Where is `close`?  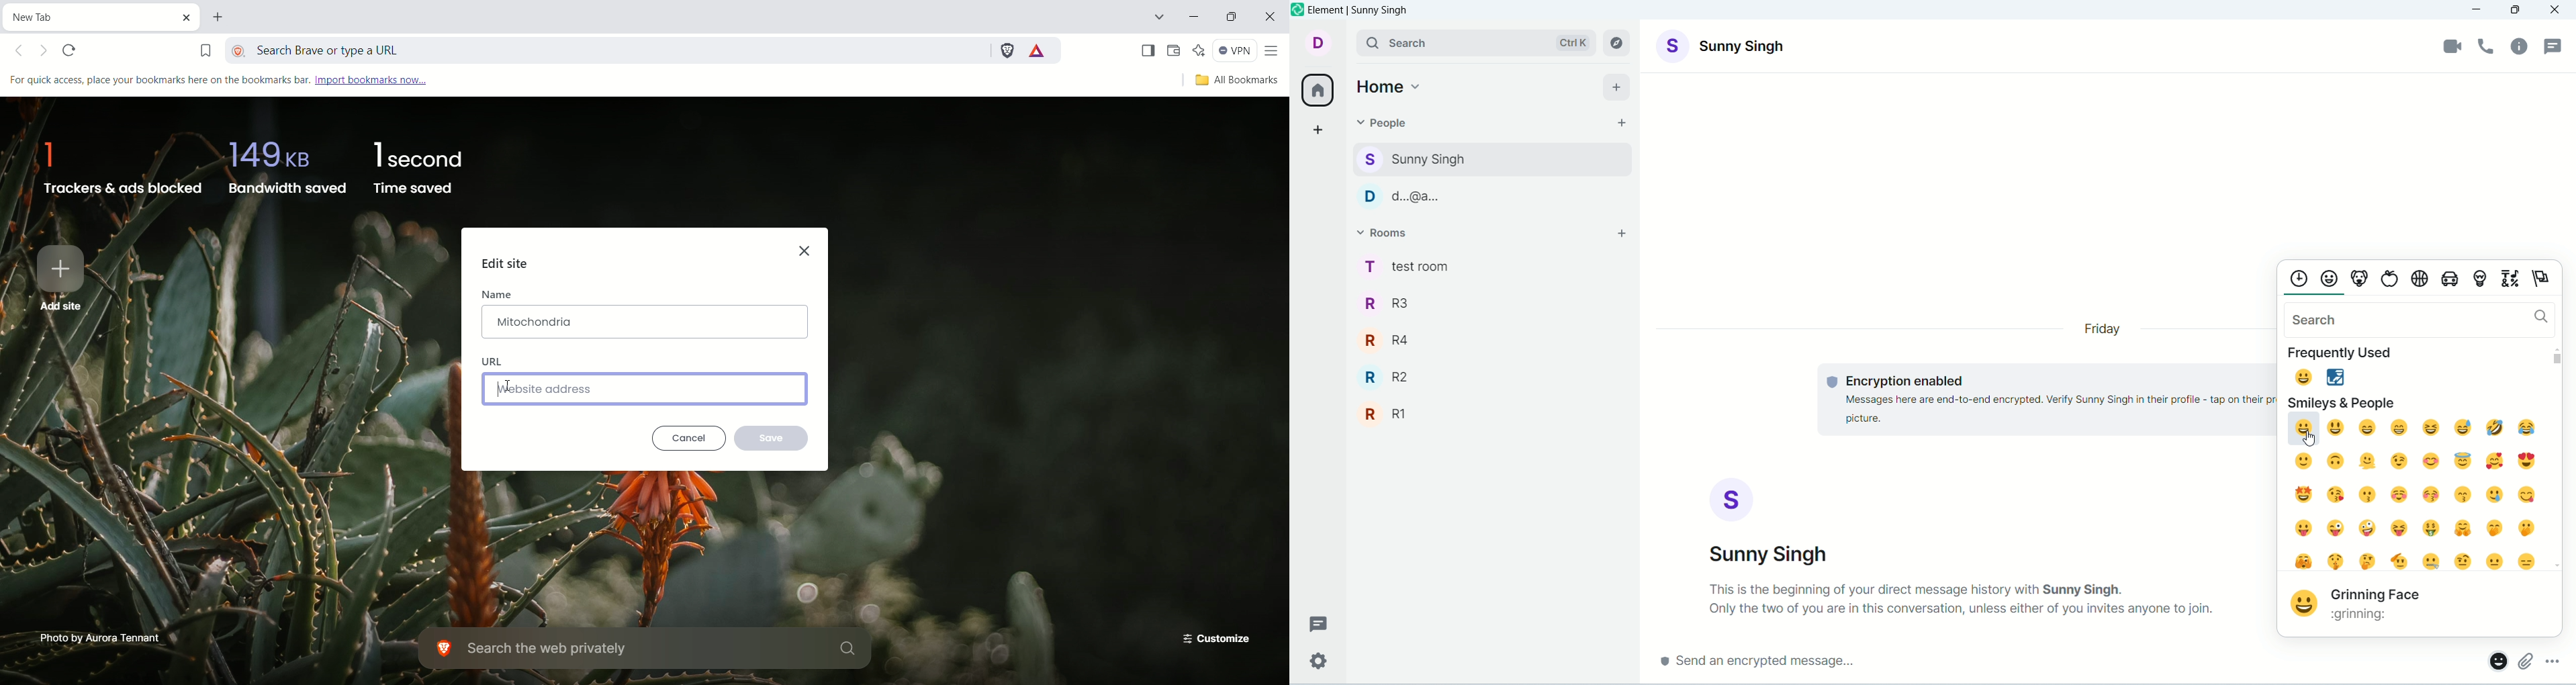 close is located at coordinates (2557, 10).